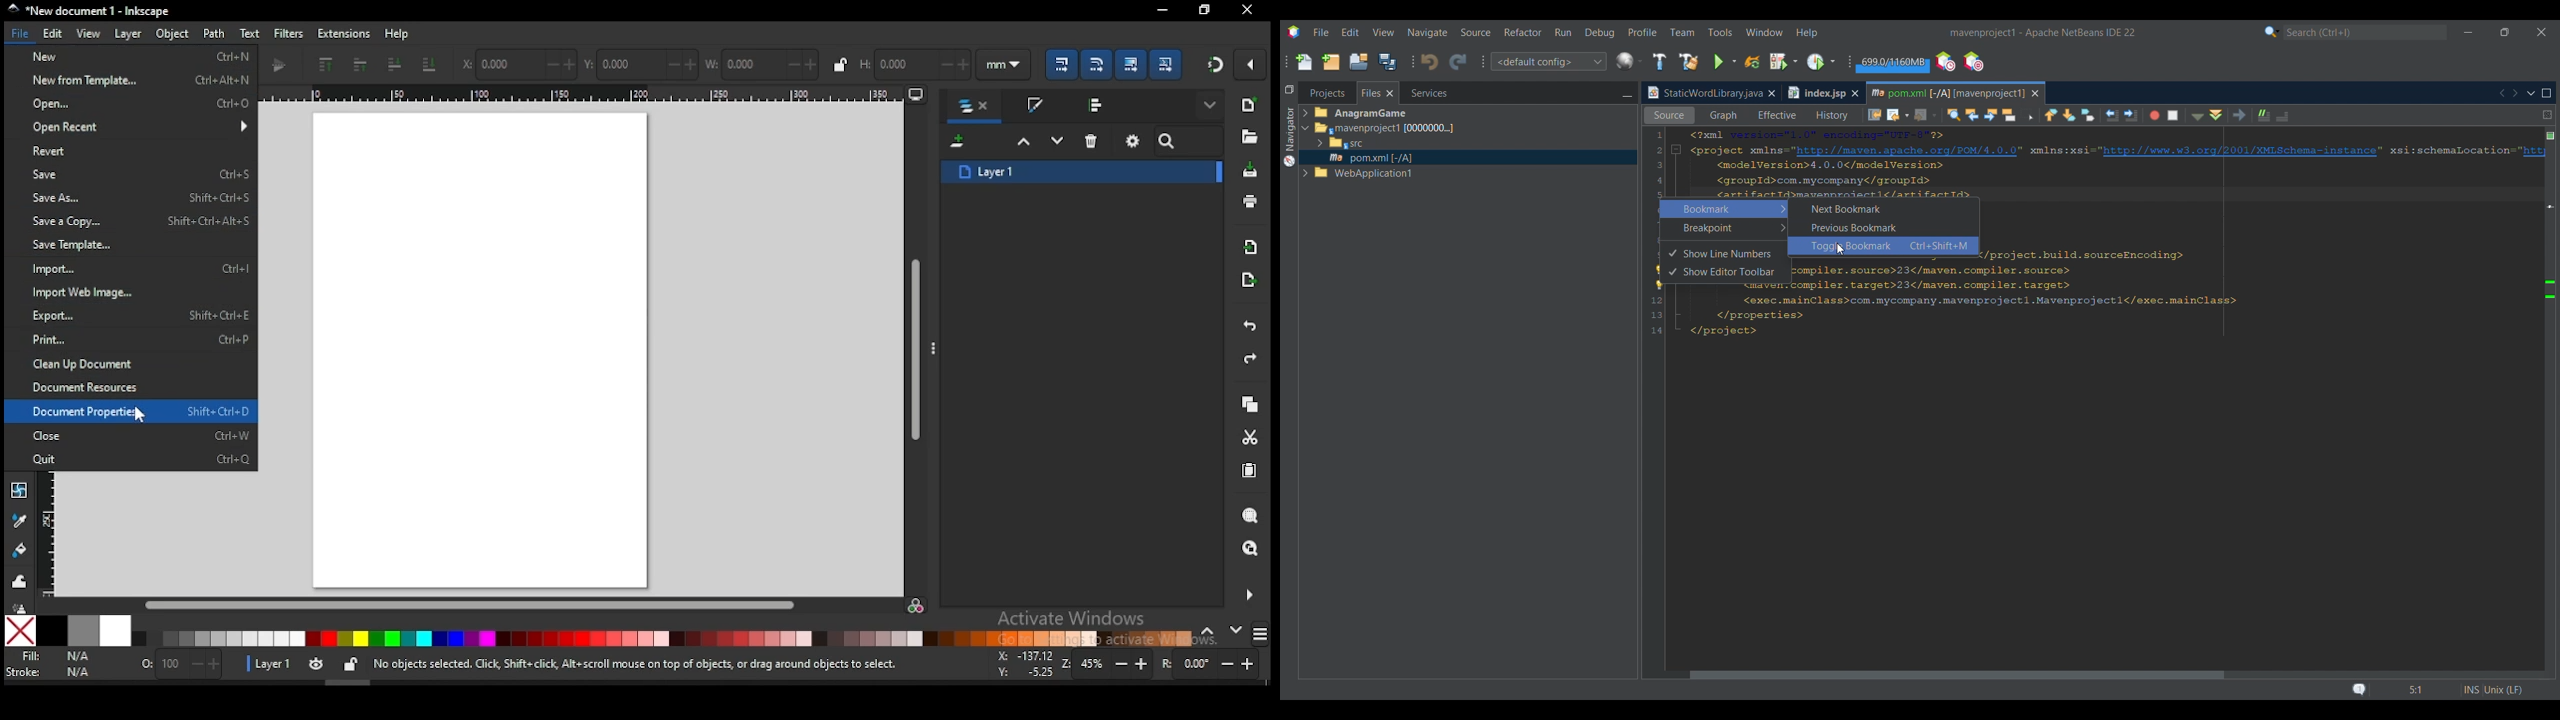  What do you see at coordinates (179, 667) in the screenshot?
I see `opacity` at bounding box center [179, 667].